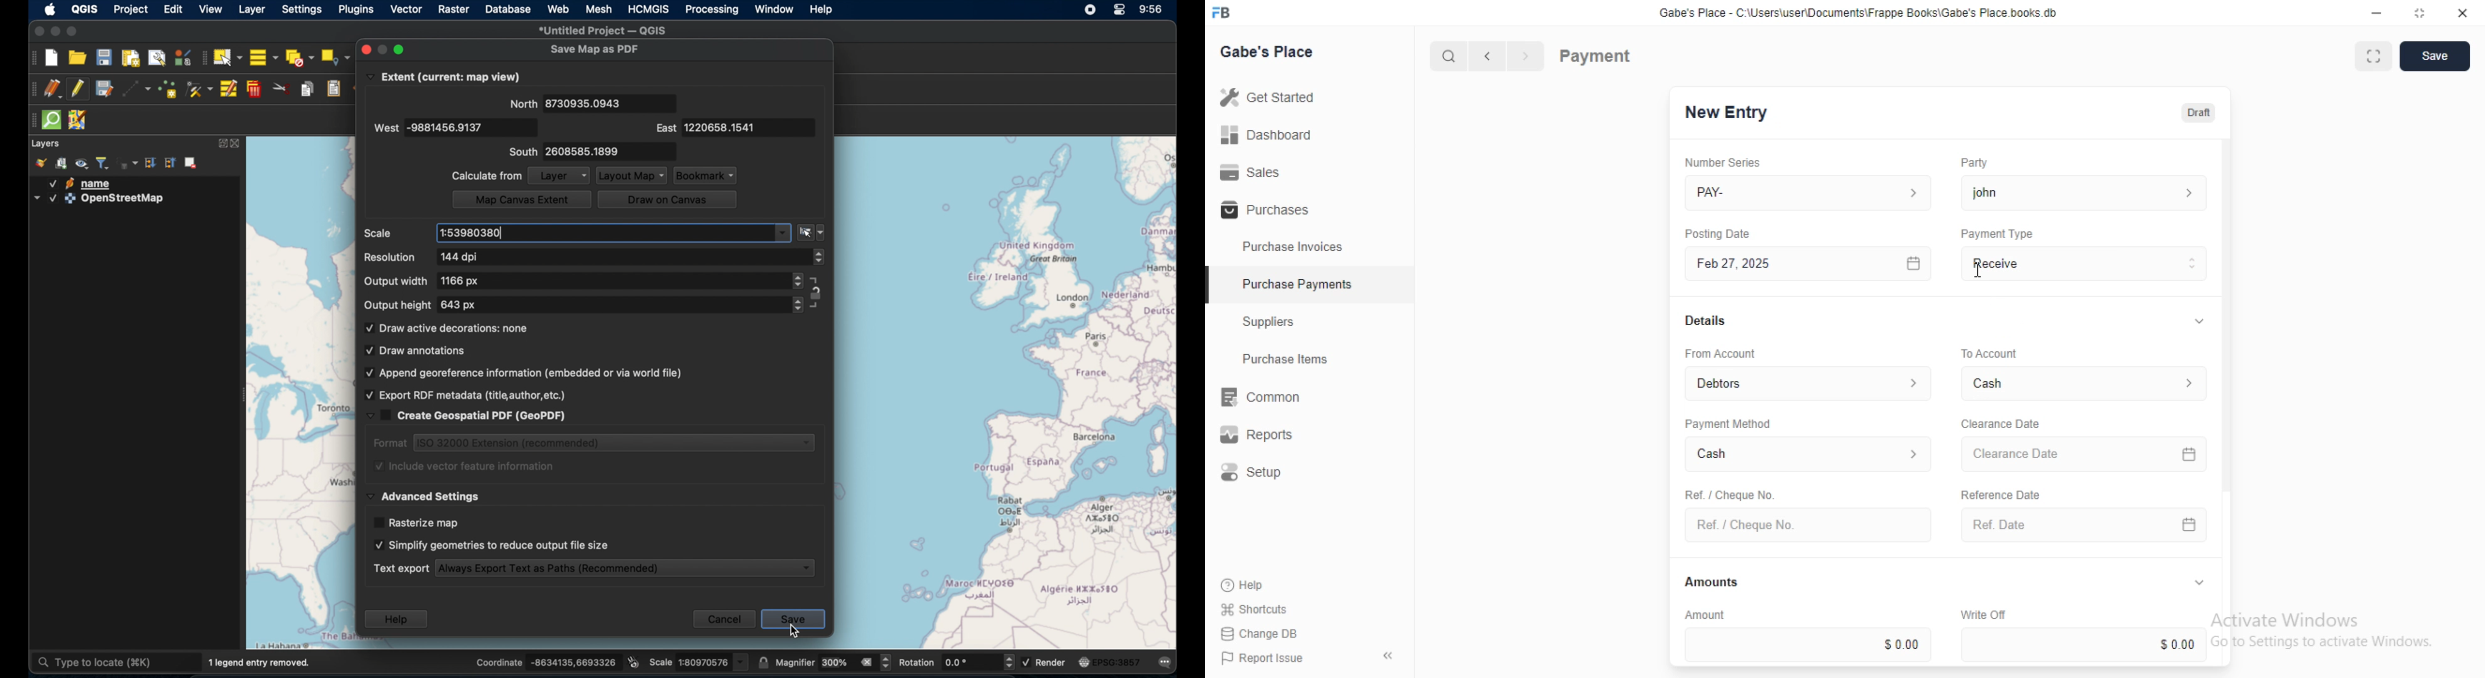 The image size is (2492, 700). I want to click on search, so click(1450, 57).